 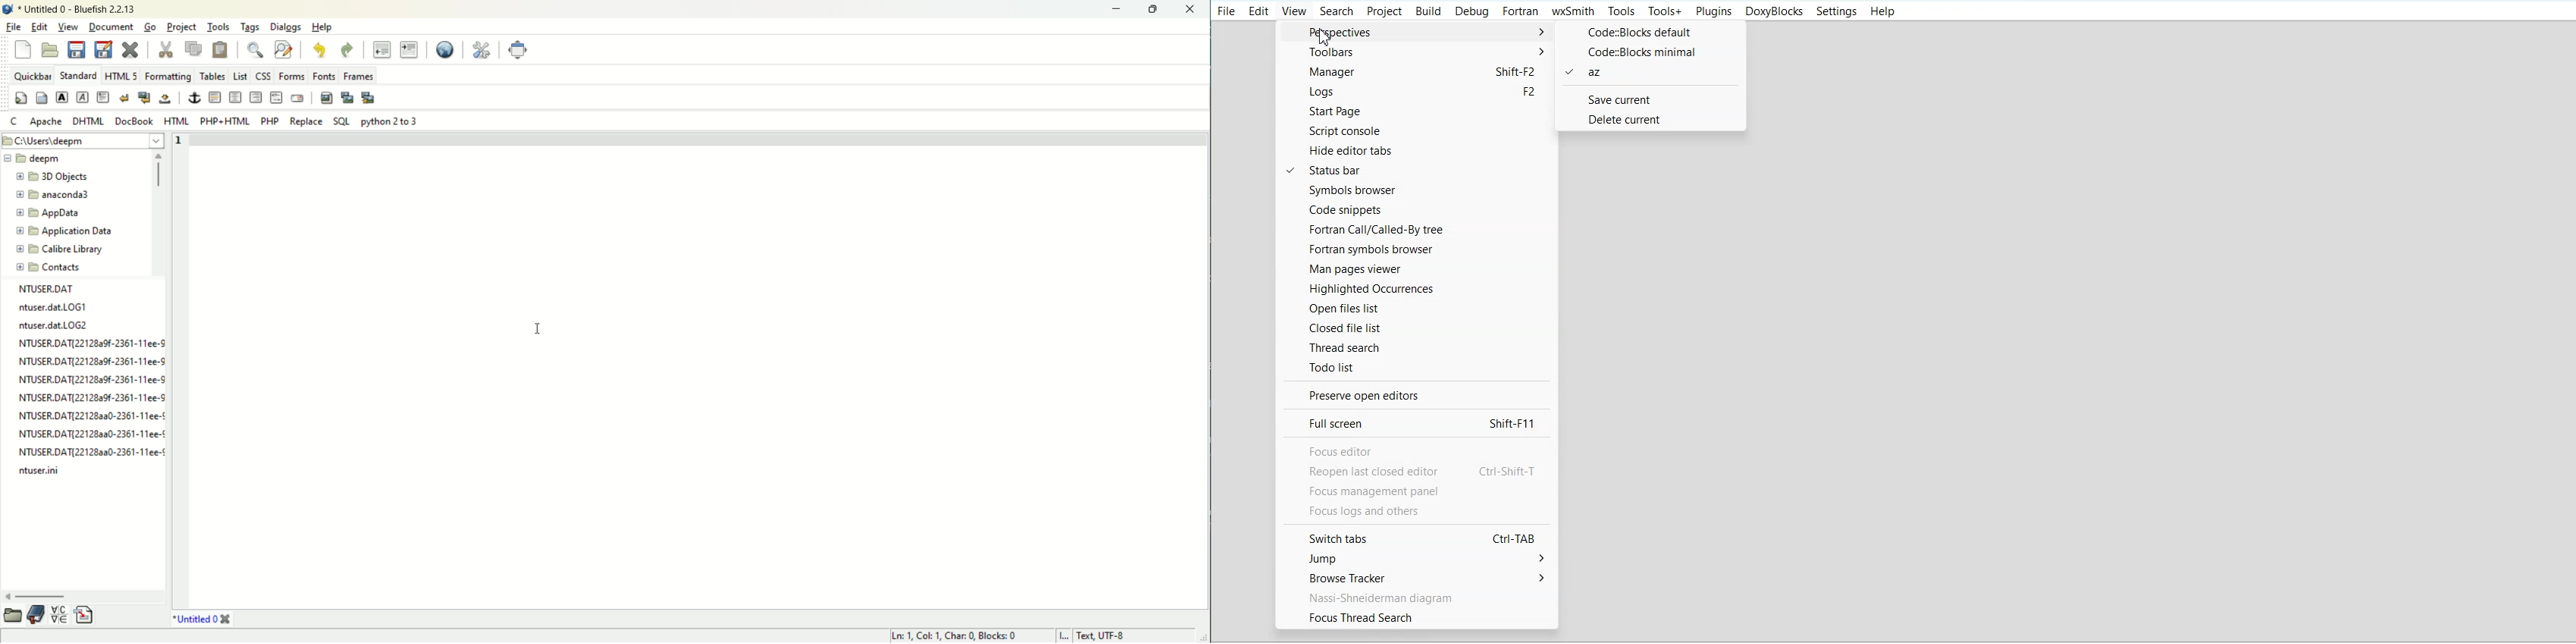 I want to click on DHTML, so click(x=89, y=122).